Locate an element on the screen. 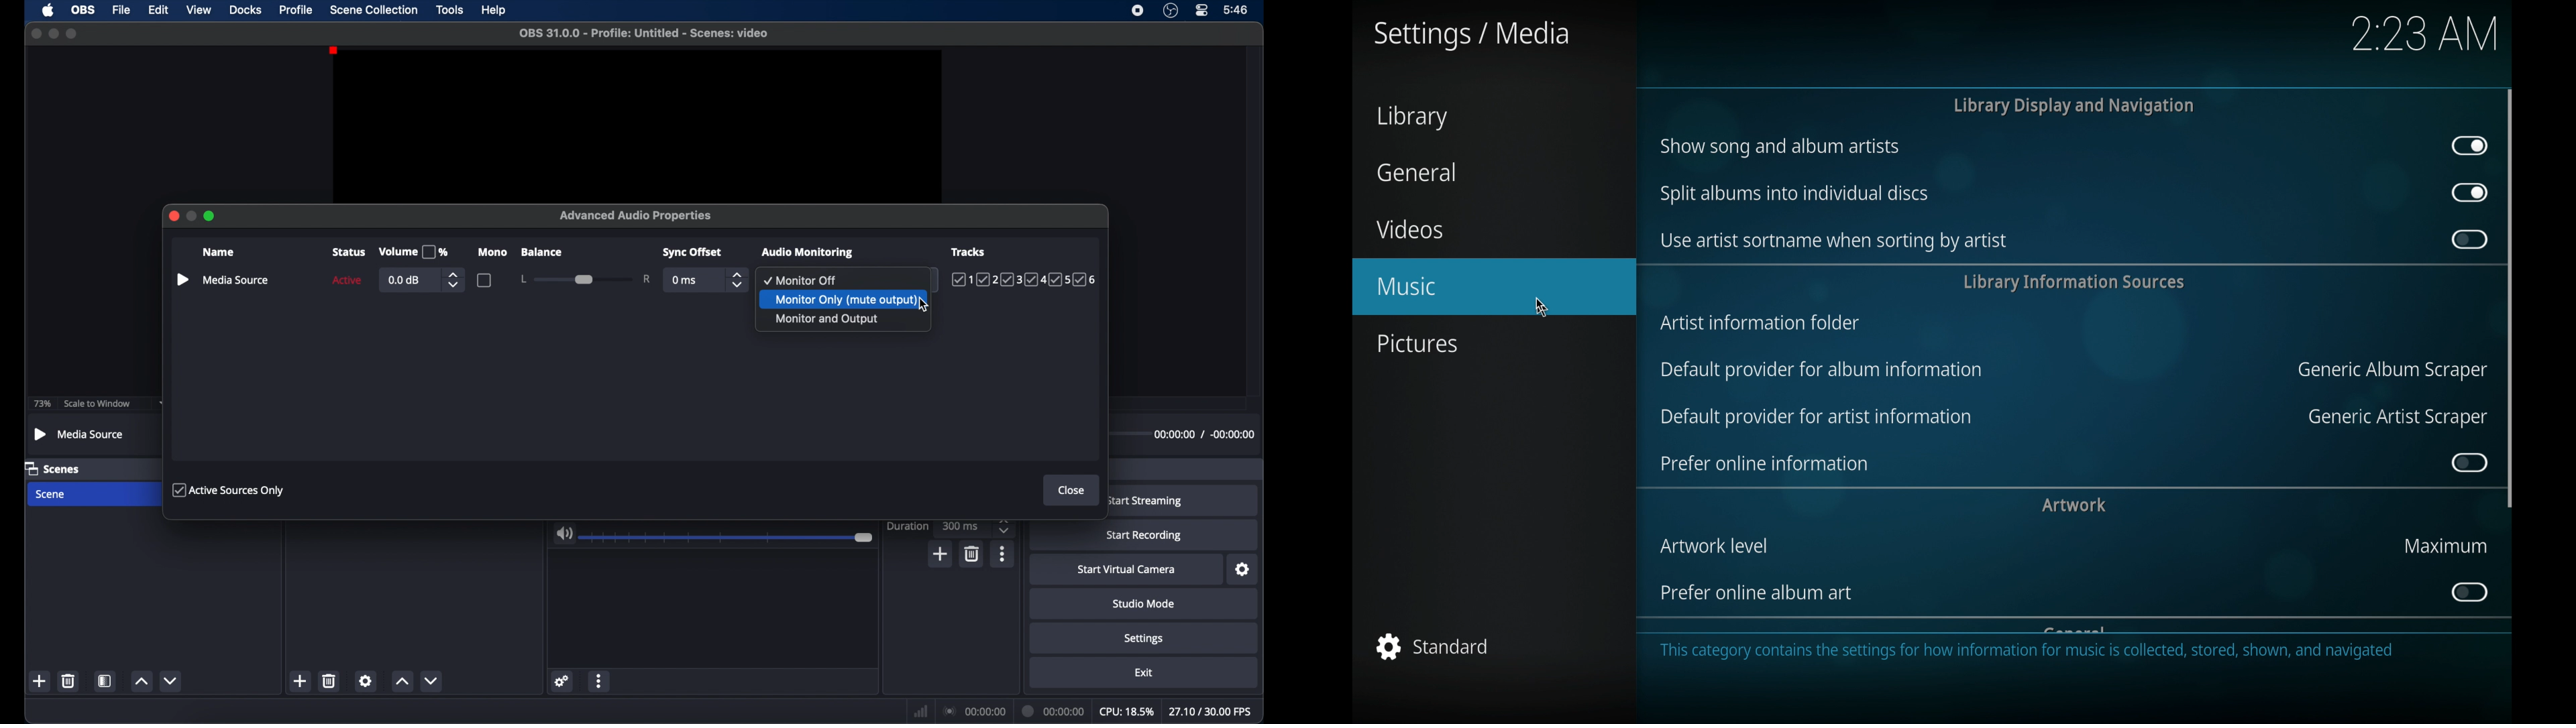  videos is located at coordinates (1411, 229).